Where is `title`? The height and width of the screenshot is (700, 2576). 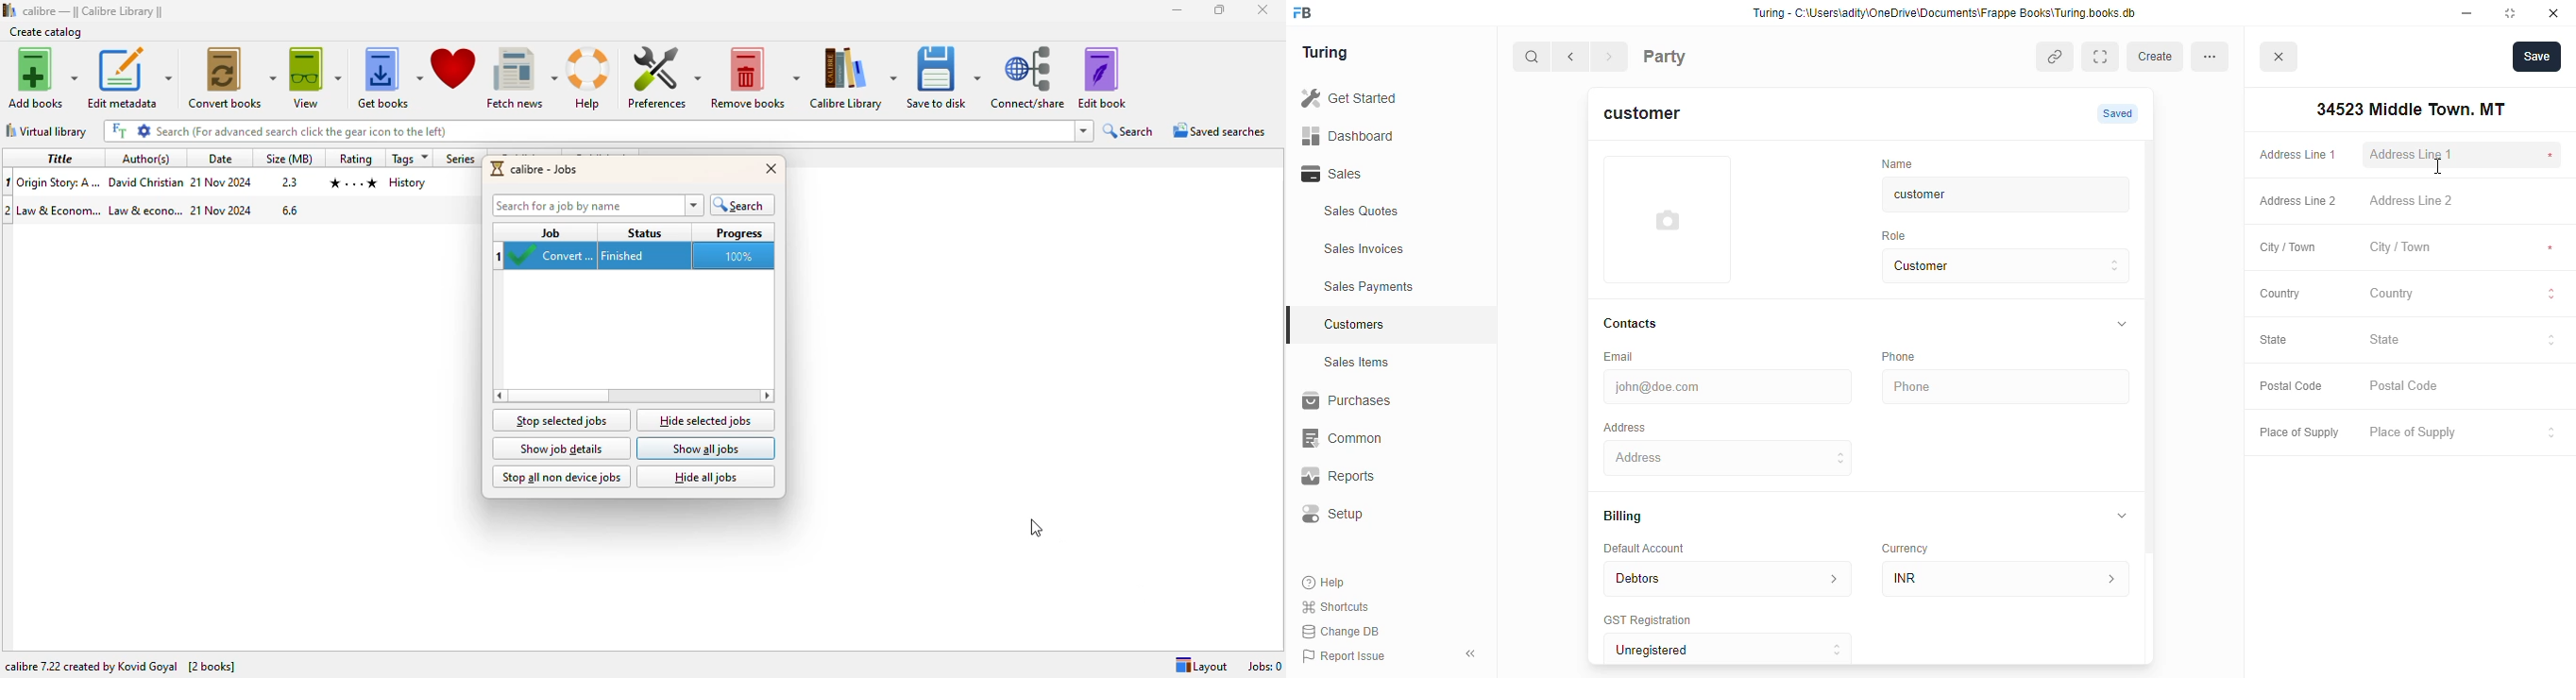
title is located at coordinates (61, 157).